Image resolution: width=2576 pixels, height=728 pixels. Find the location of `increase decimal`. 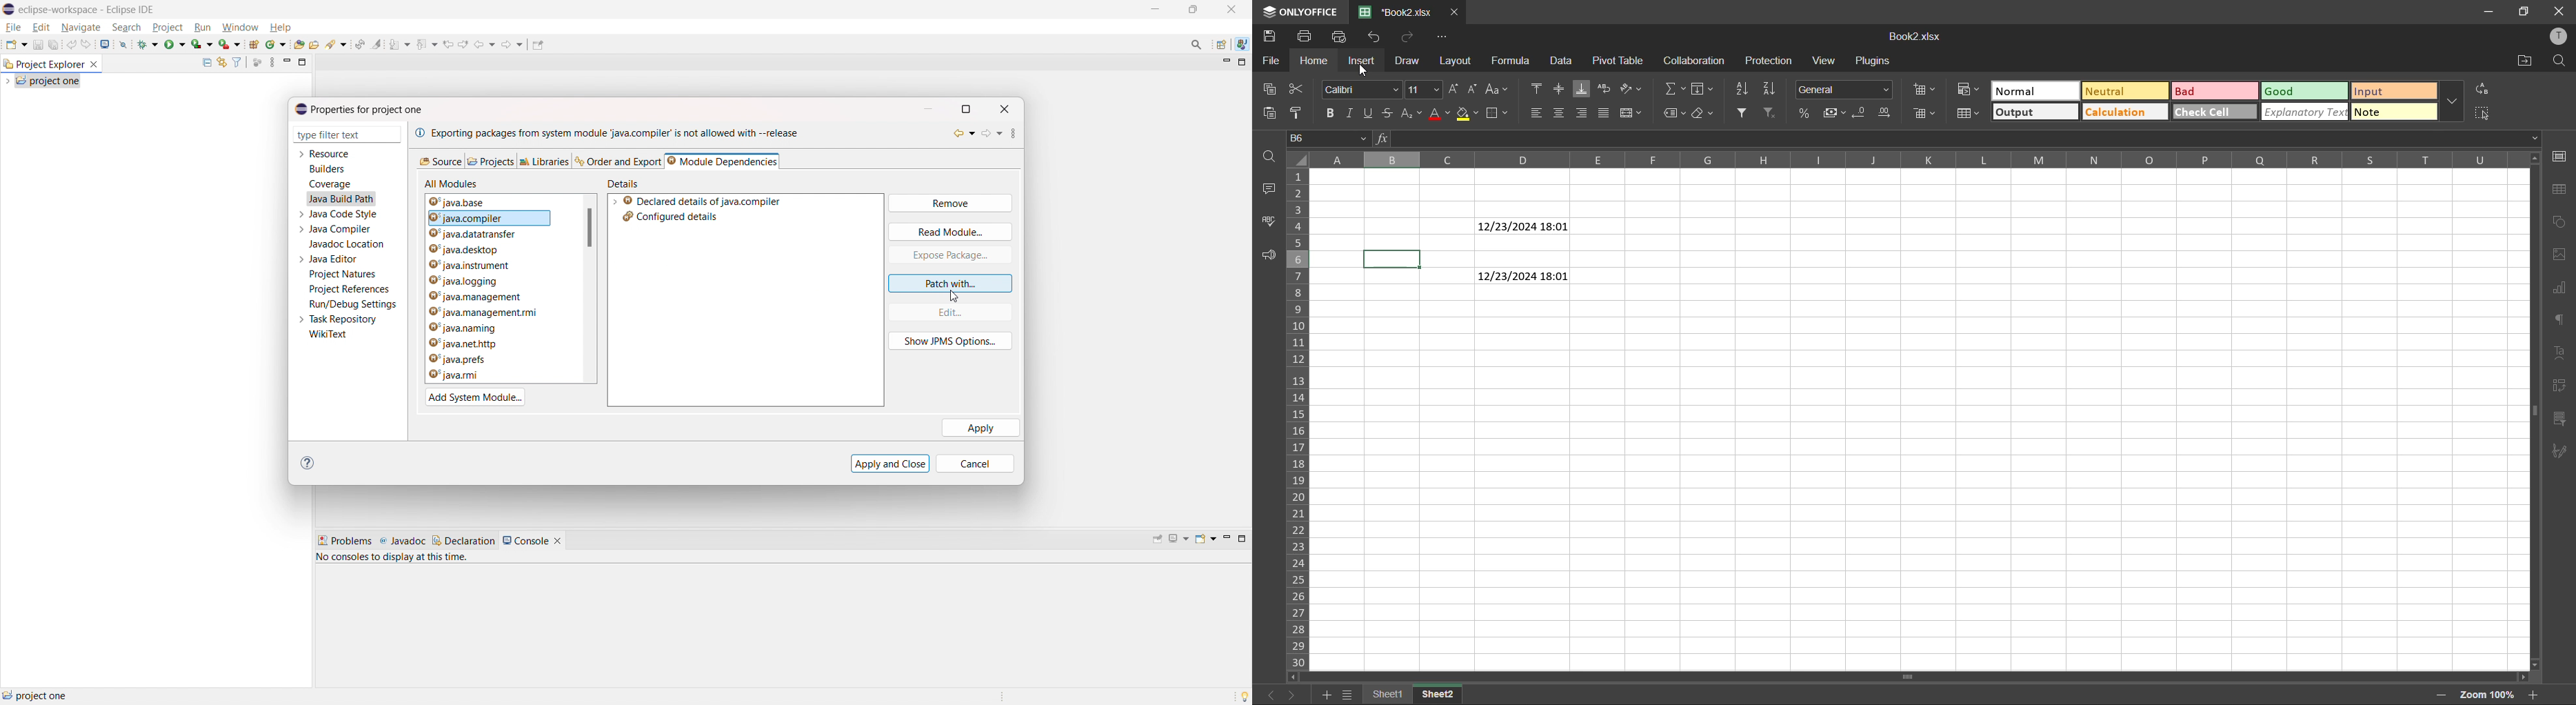

increase decimal is located at coordinates (1886, 112).